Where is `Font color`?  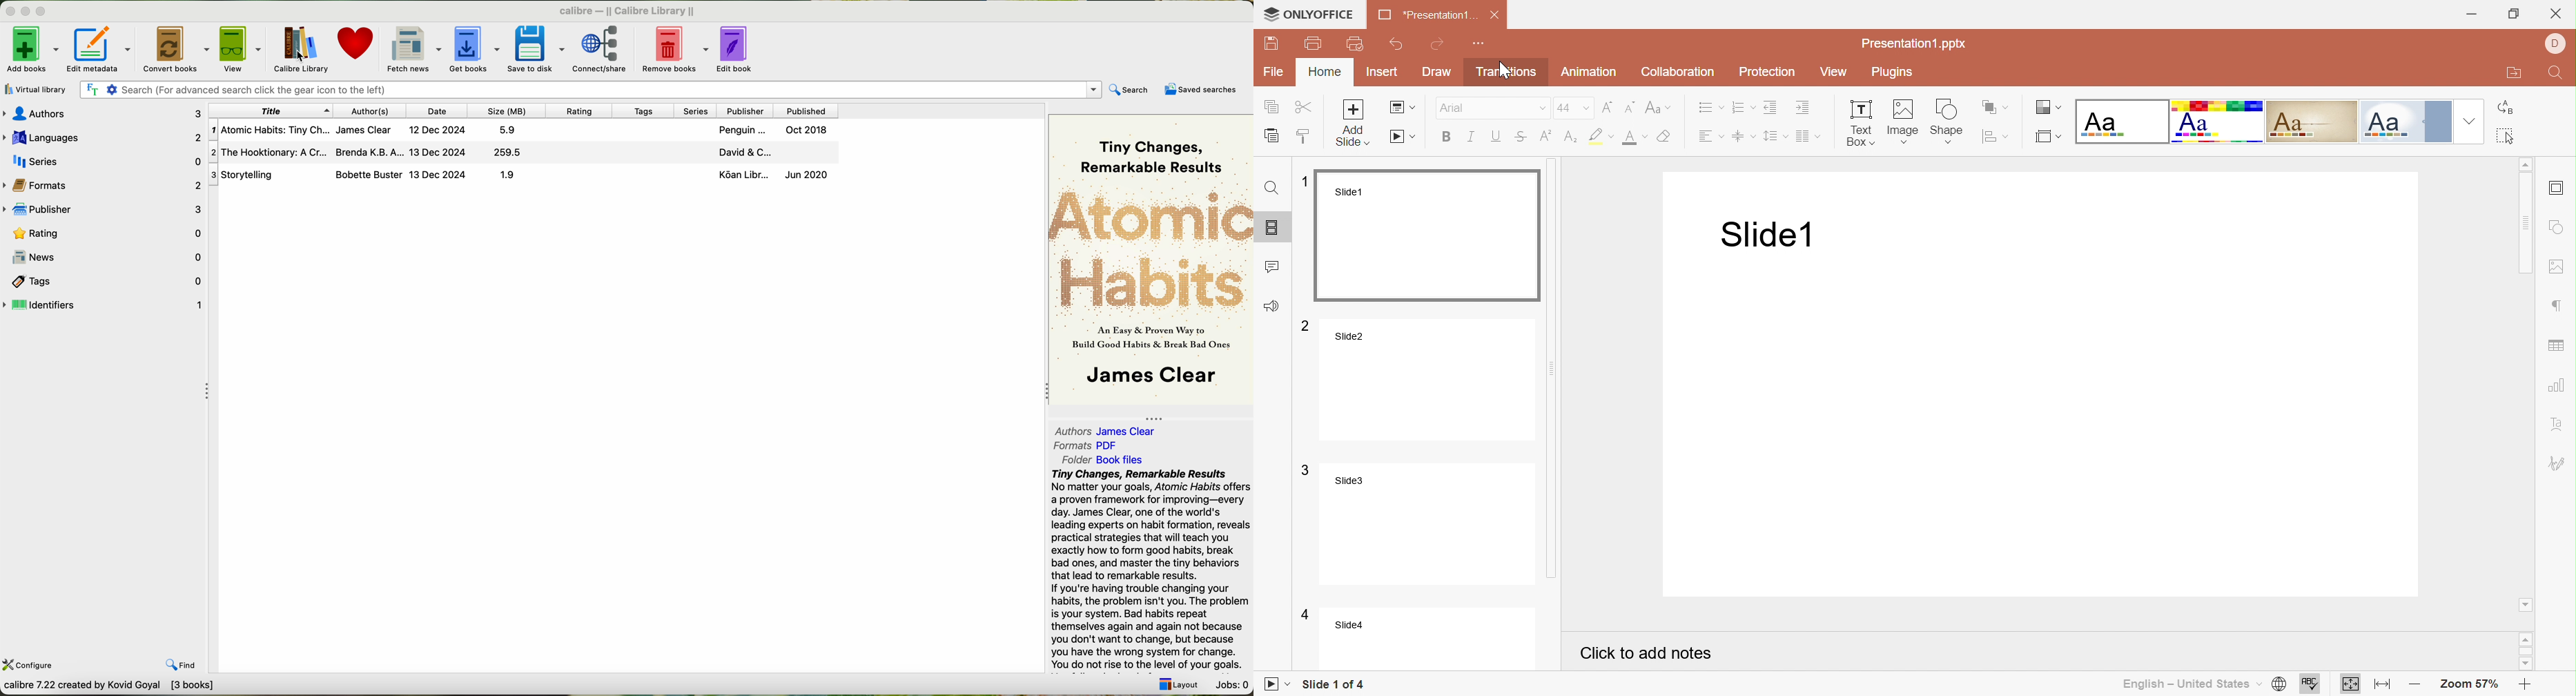 Font color is located at coordinates (1634, 139).